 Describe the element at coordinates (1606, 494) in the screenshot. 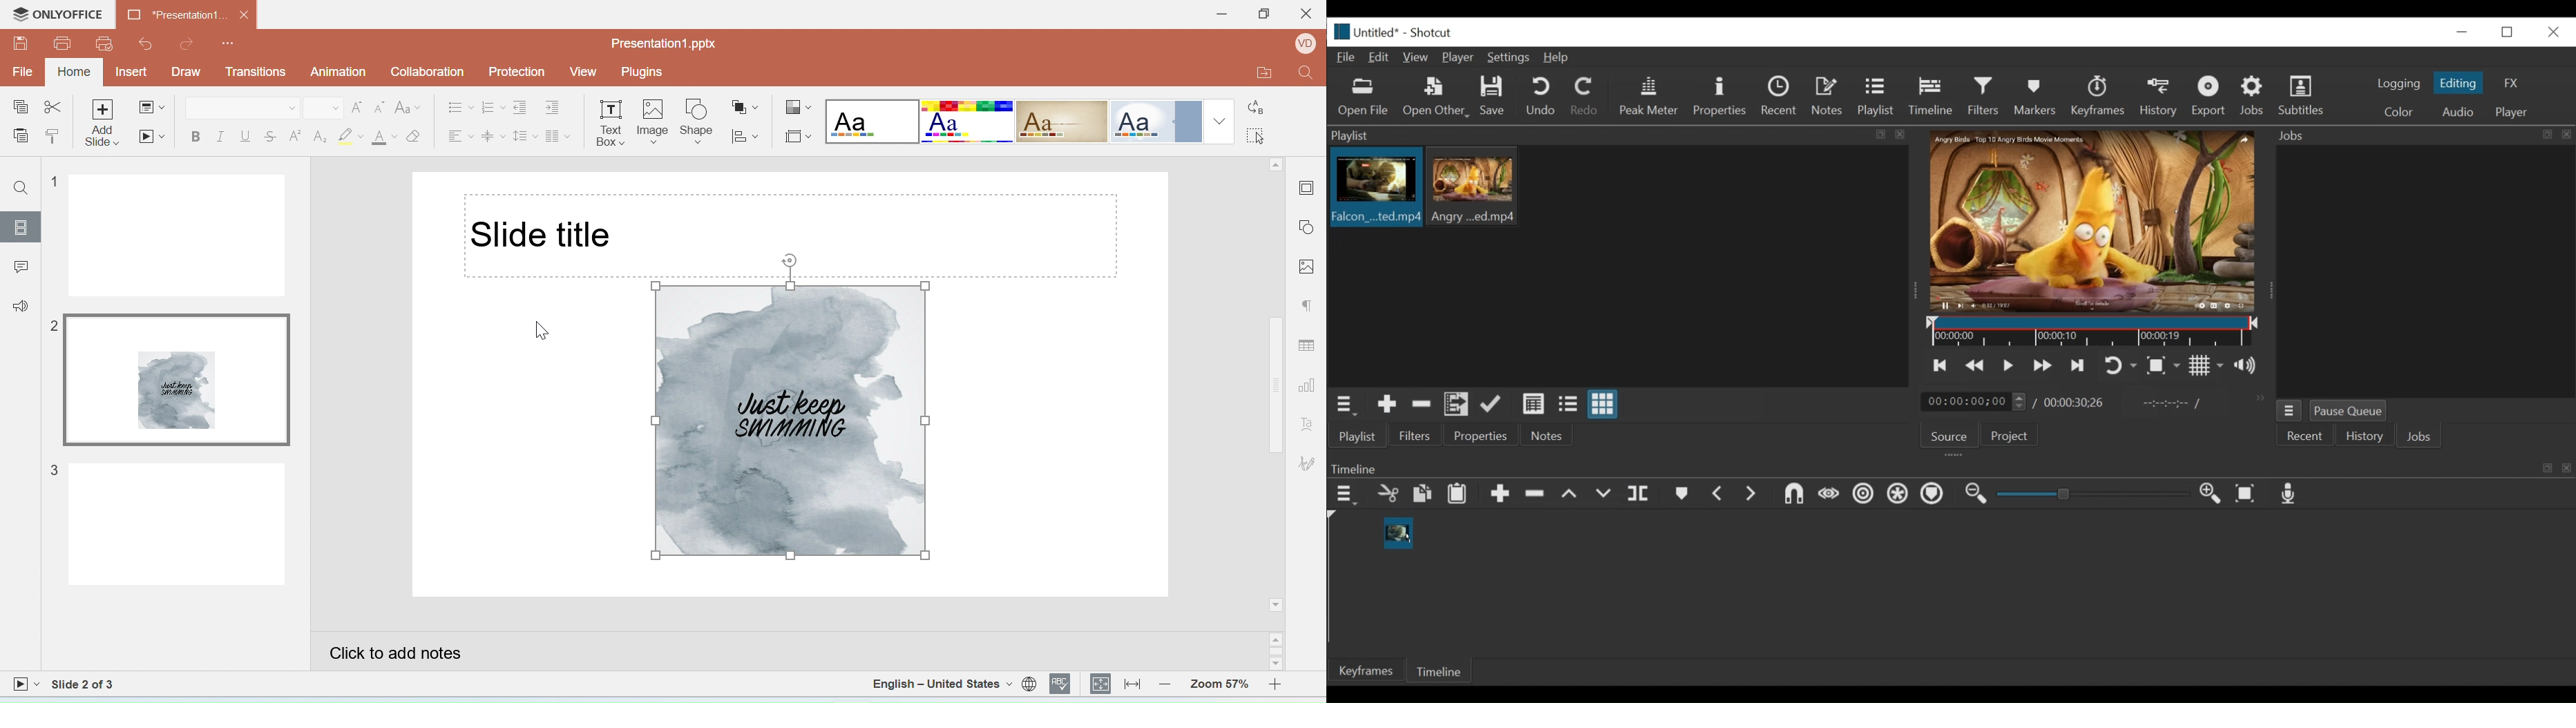

I see `overwrite` at that location.